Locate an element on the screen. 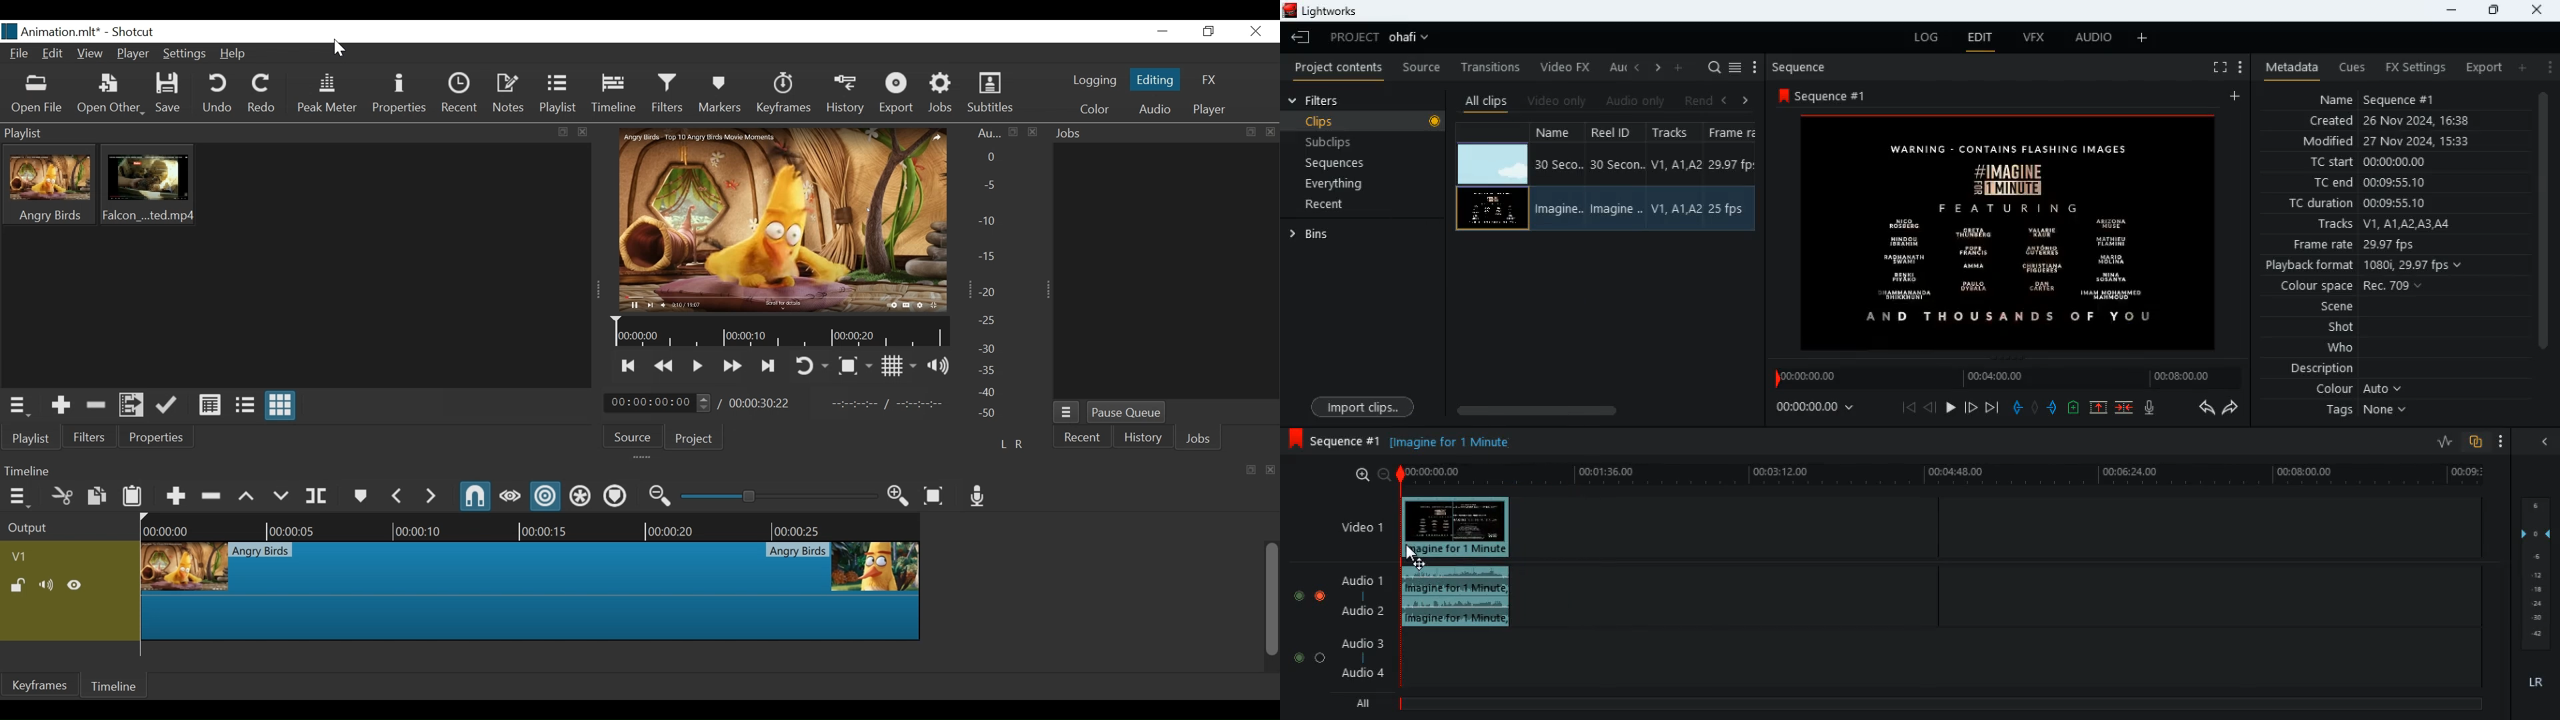 The width and height of the screenshot is (2576, 728). Jobs is located at coordinates (941, 95).